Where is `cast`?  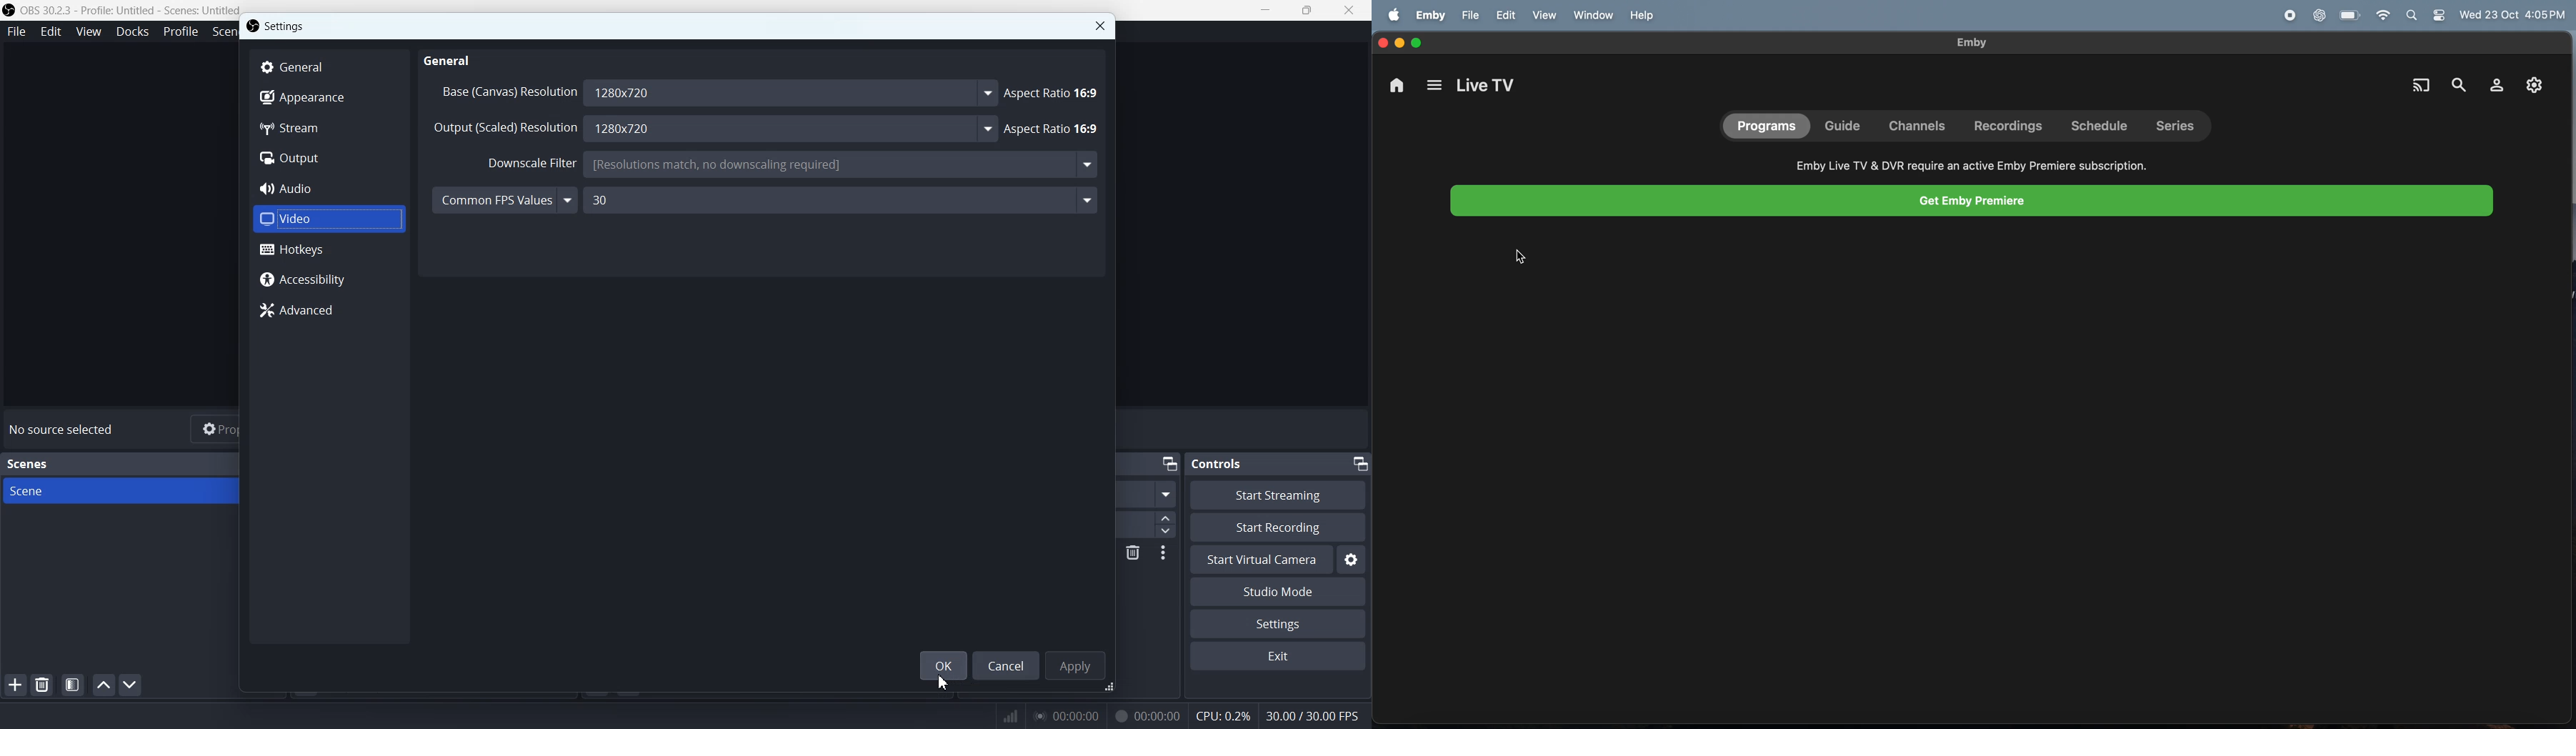 cast is located at coordinates (2423, 85).